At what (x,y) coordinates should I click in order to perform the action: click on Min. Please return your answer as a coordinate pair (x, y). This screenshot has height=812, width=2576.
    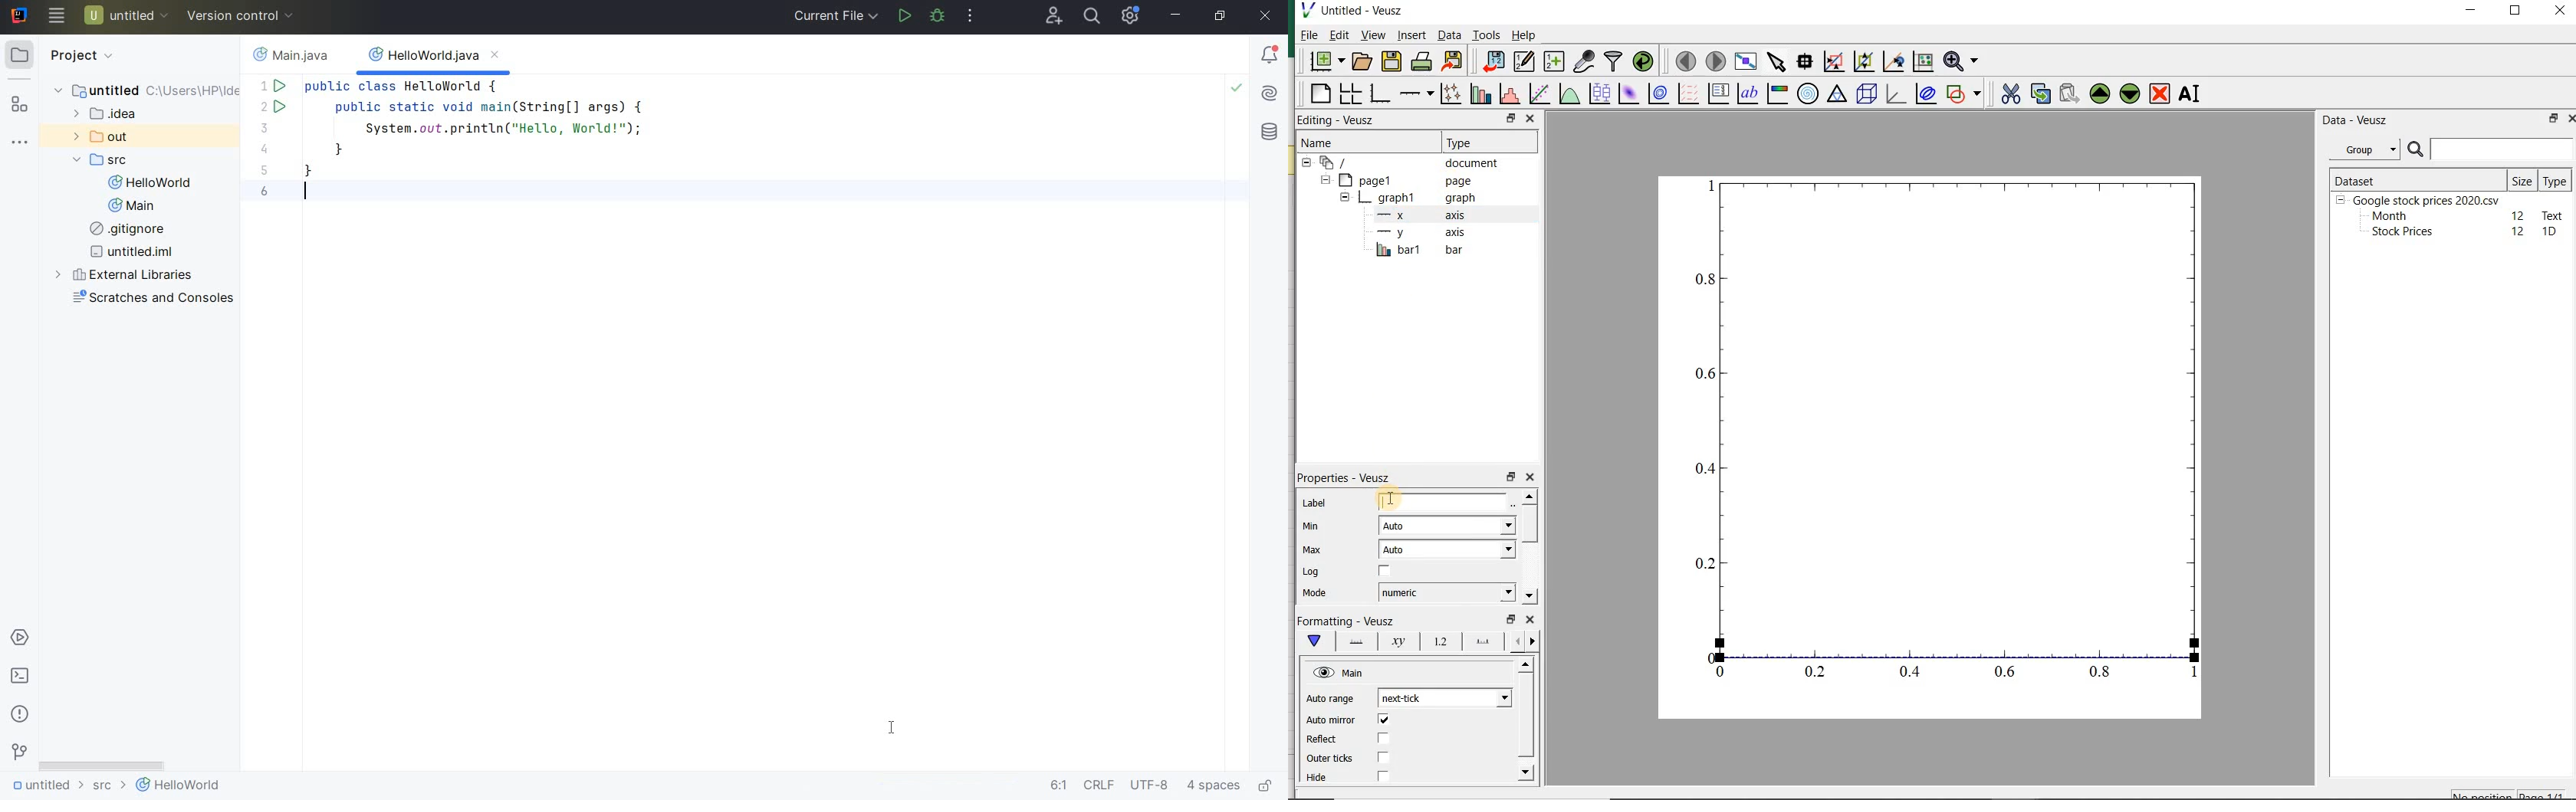
    Looking at the image, I should click on (1313, 527).